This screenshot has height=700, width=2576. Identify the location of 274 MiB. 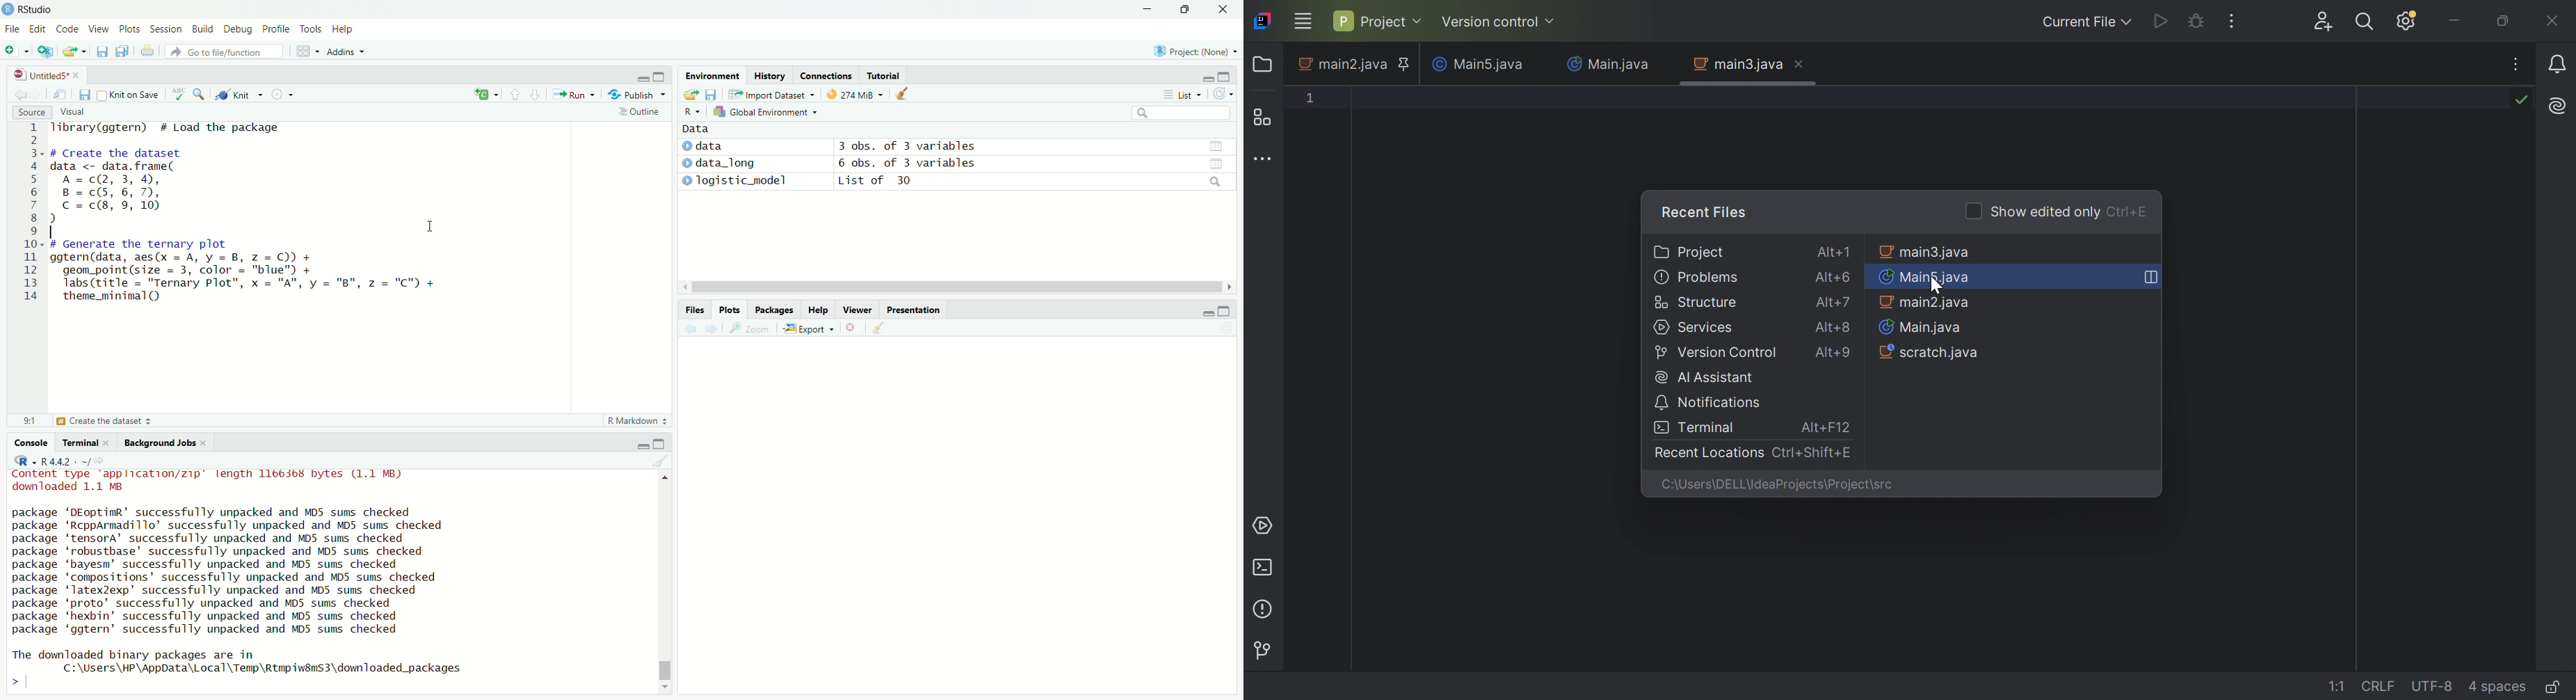
(851, 95).